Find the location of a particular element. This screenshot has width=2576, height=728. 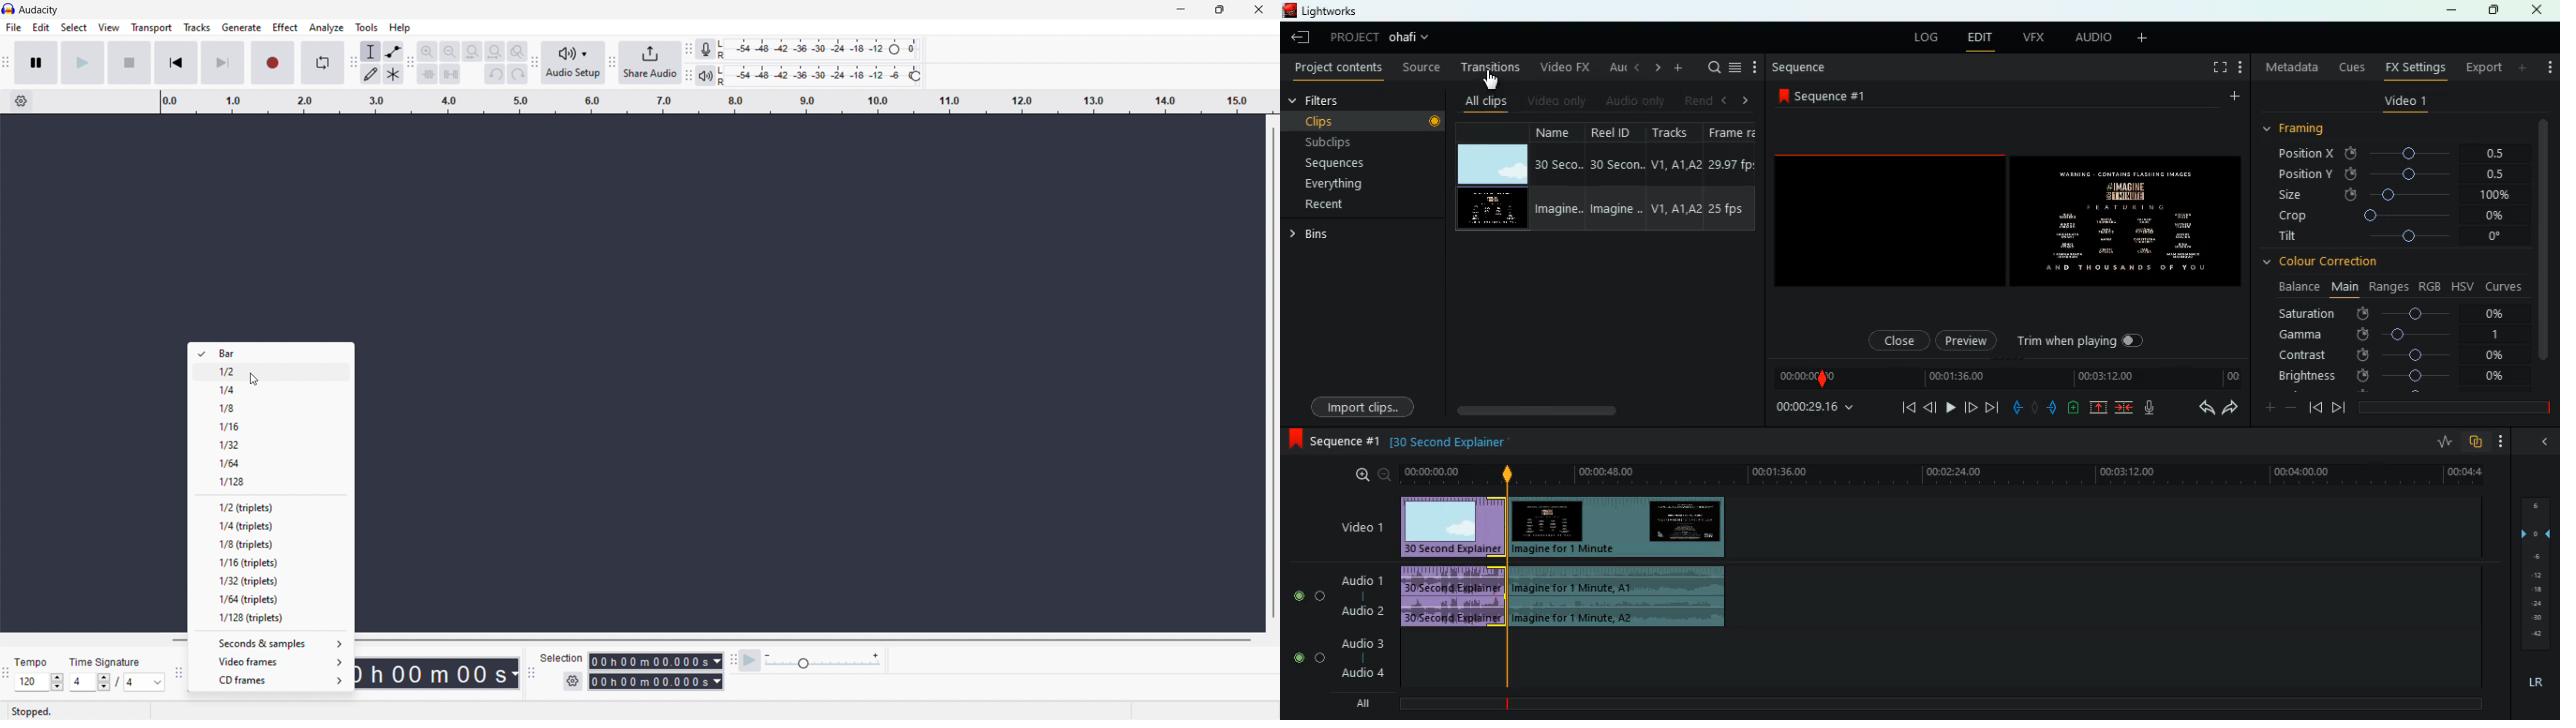

1/4 is located at coordinates (271, 389).